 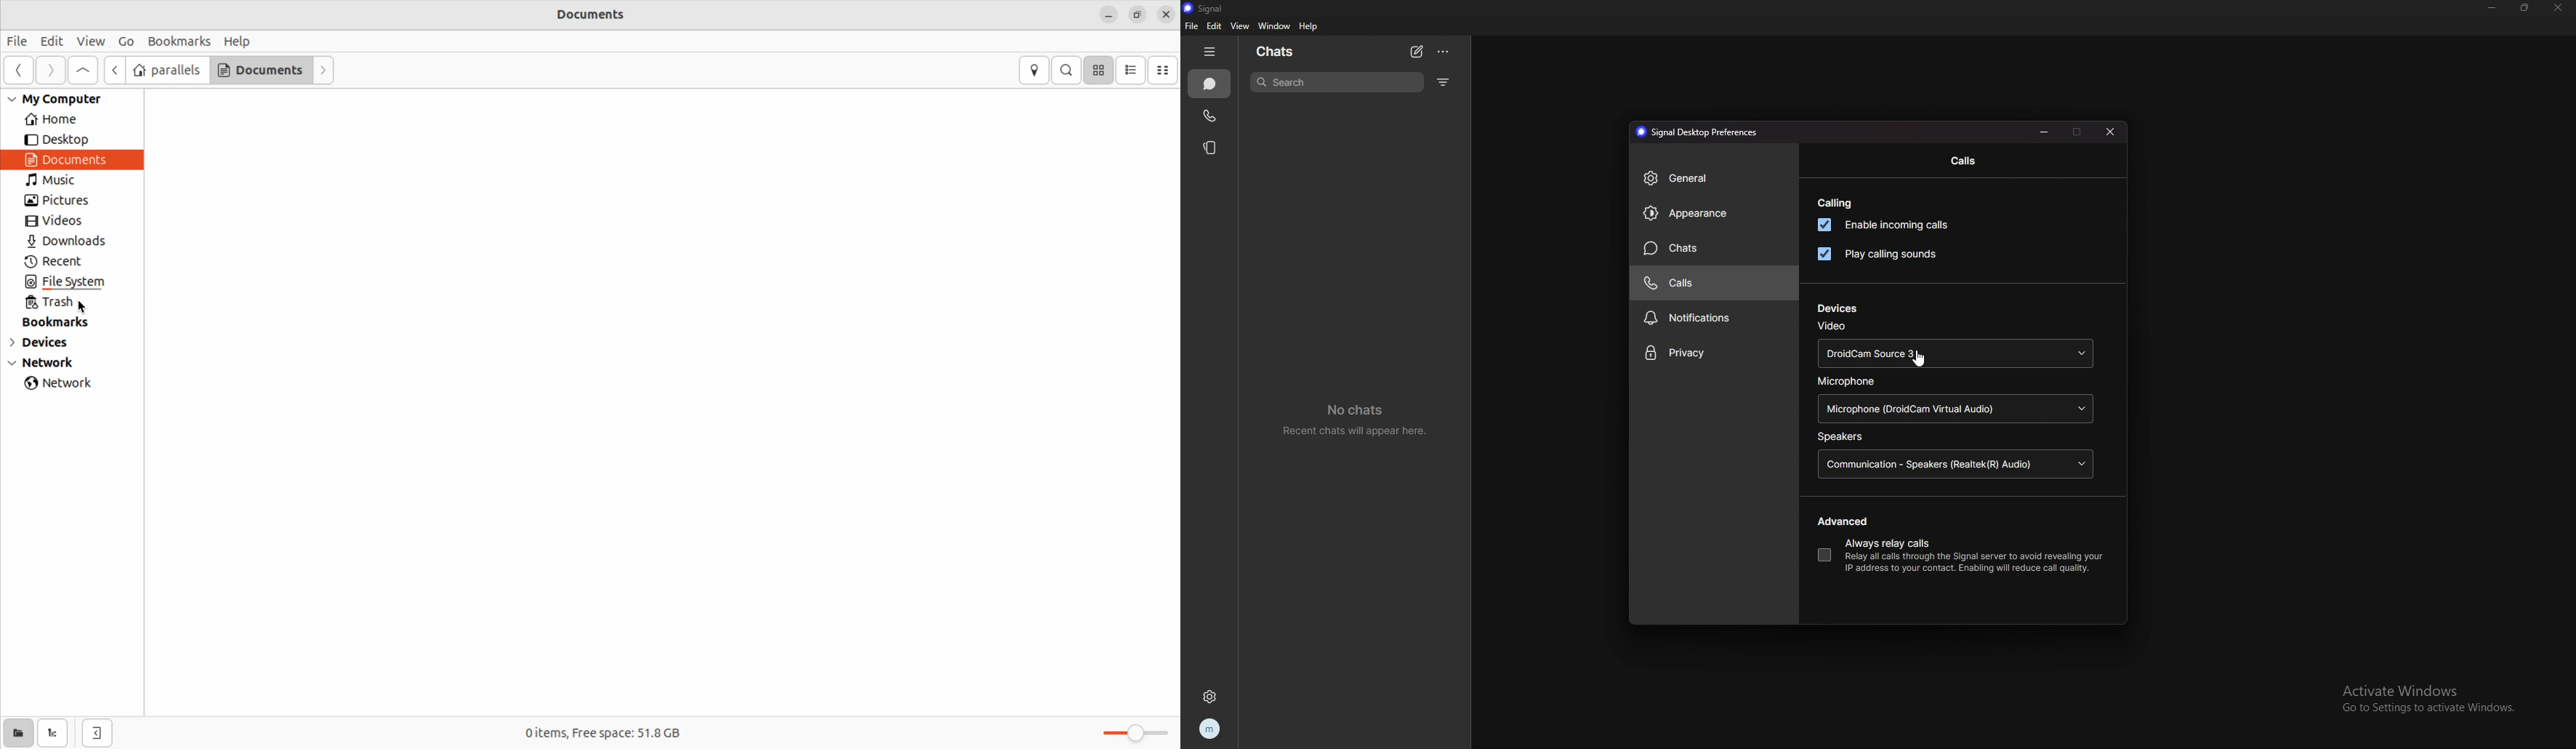 I want to click on Documents, so click(x=71, y=159).